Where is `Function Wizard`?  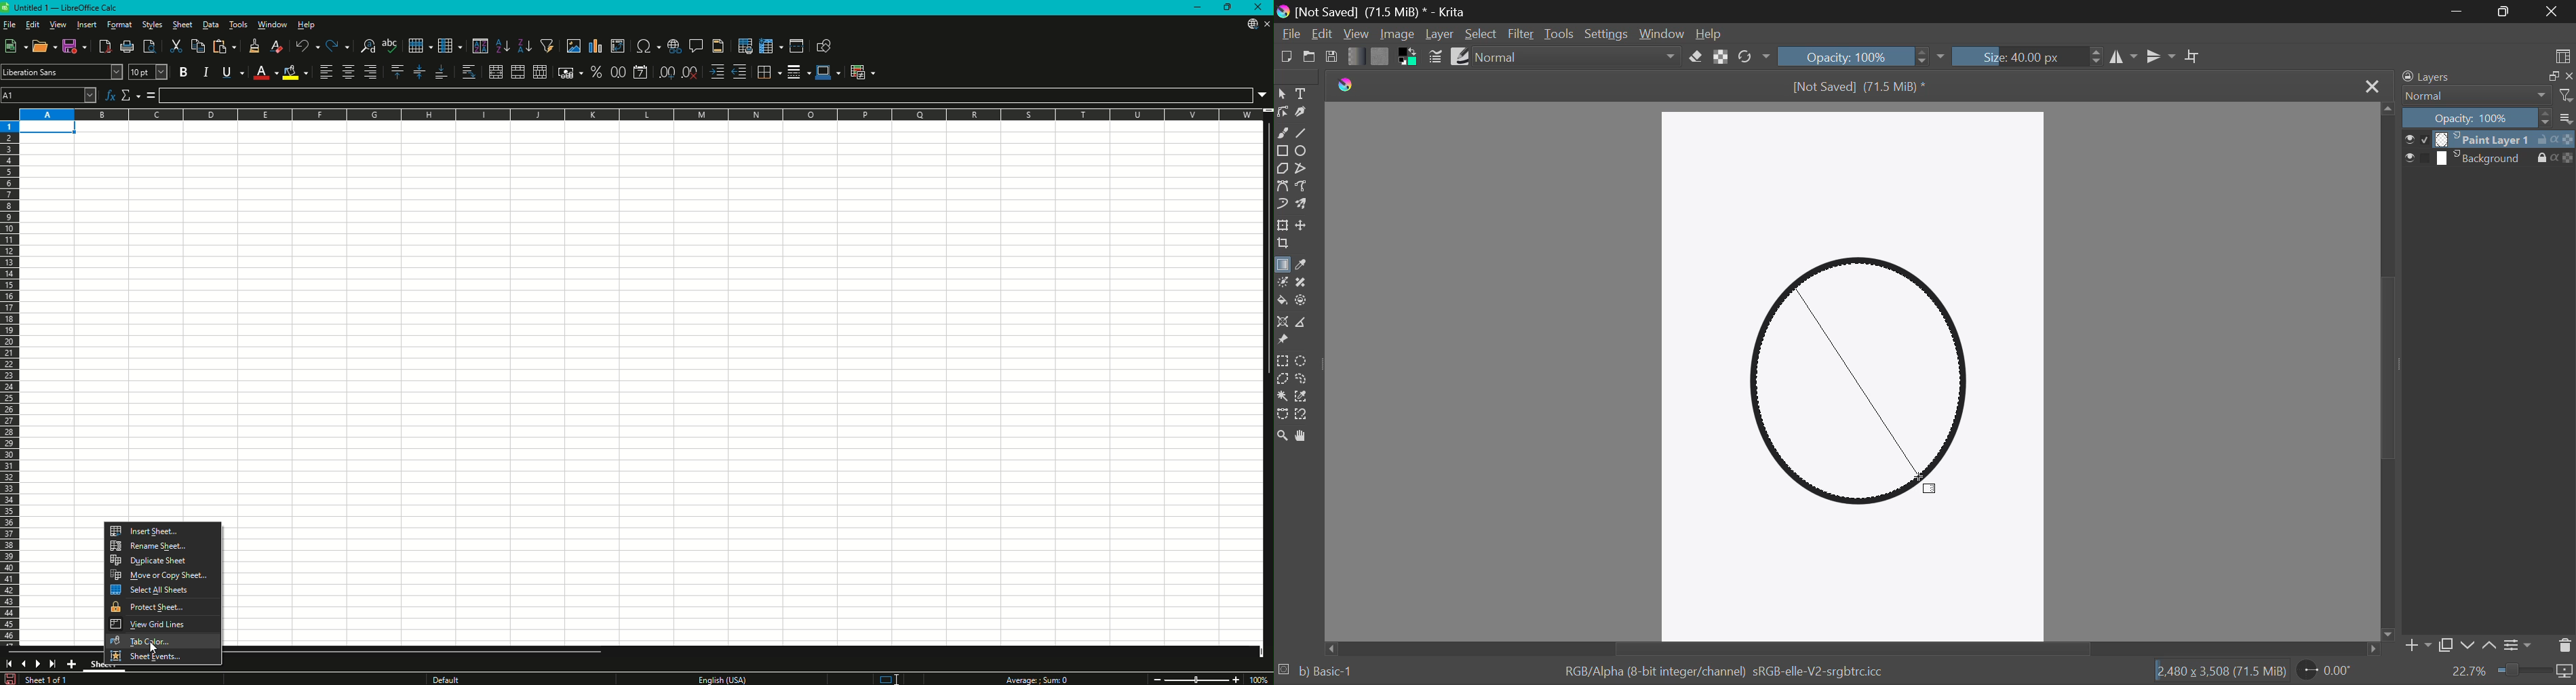 Function Wizard is located at coordinates (110, 95).